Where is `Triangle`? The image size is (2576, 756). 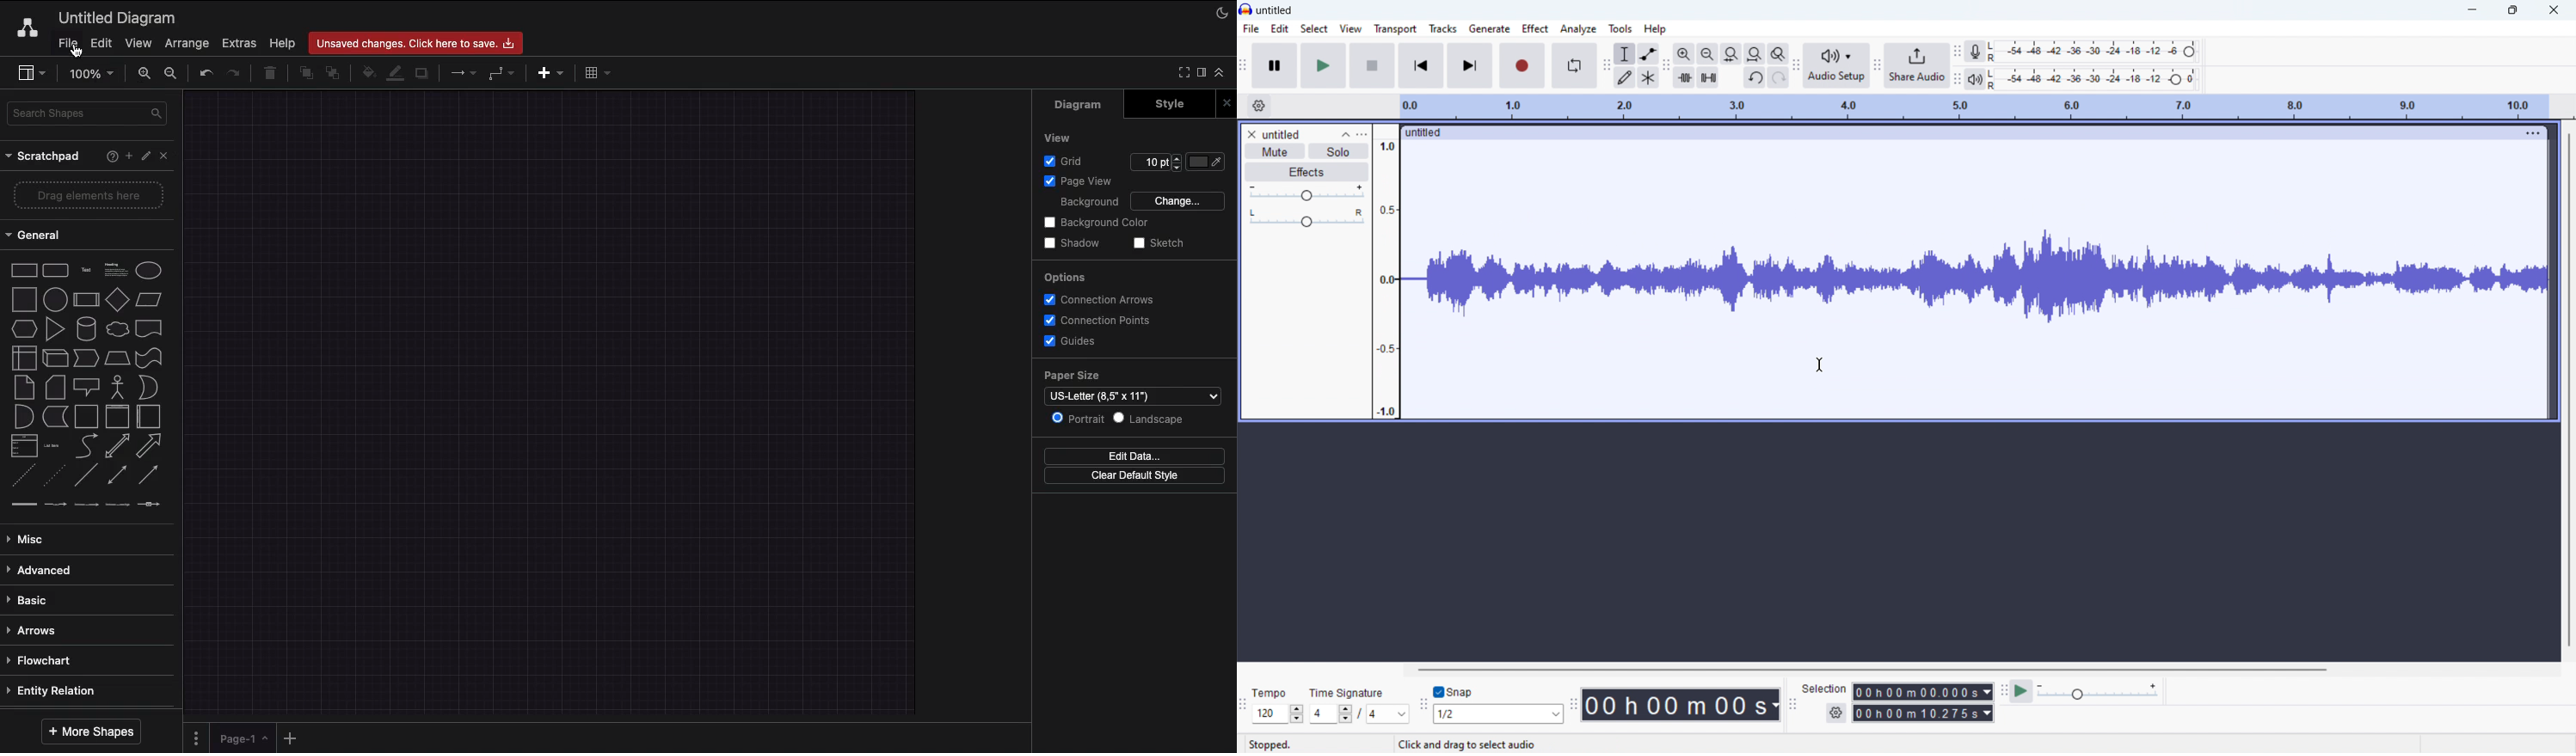
Triangle is located at coordinates (55, 328).